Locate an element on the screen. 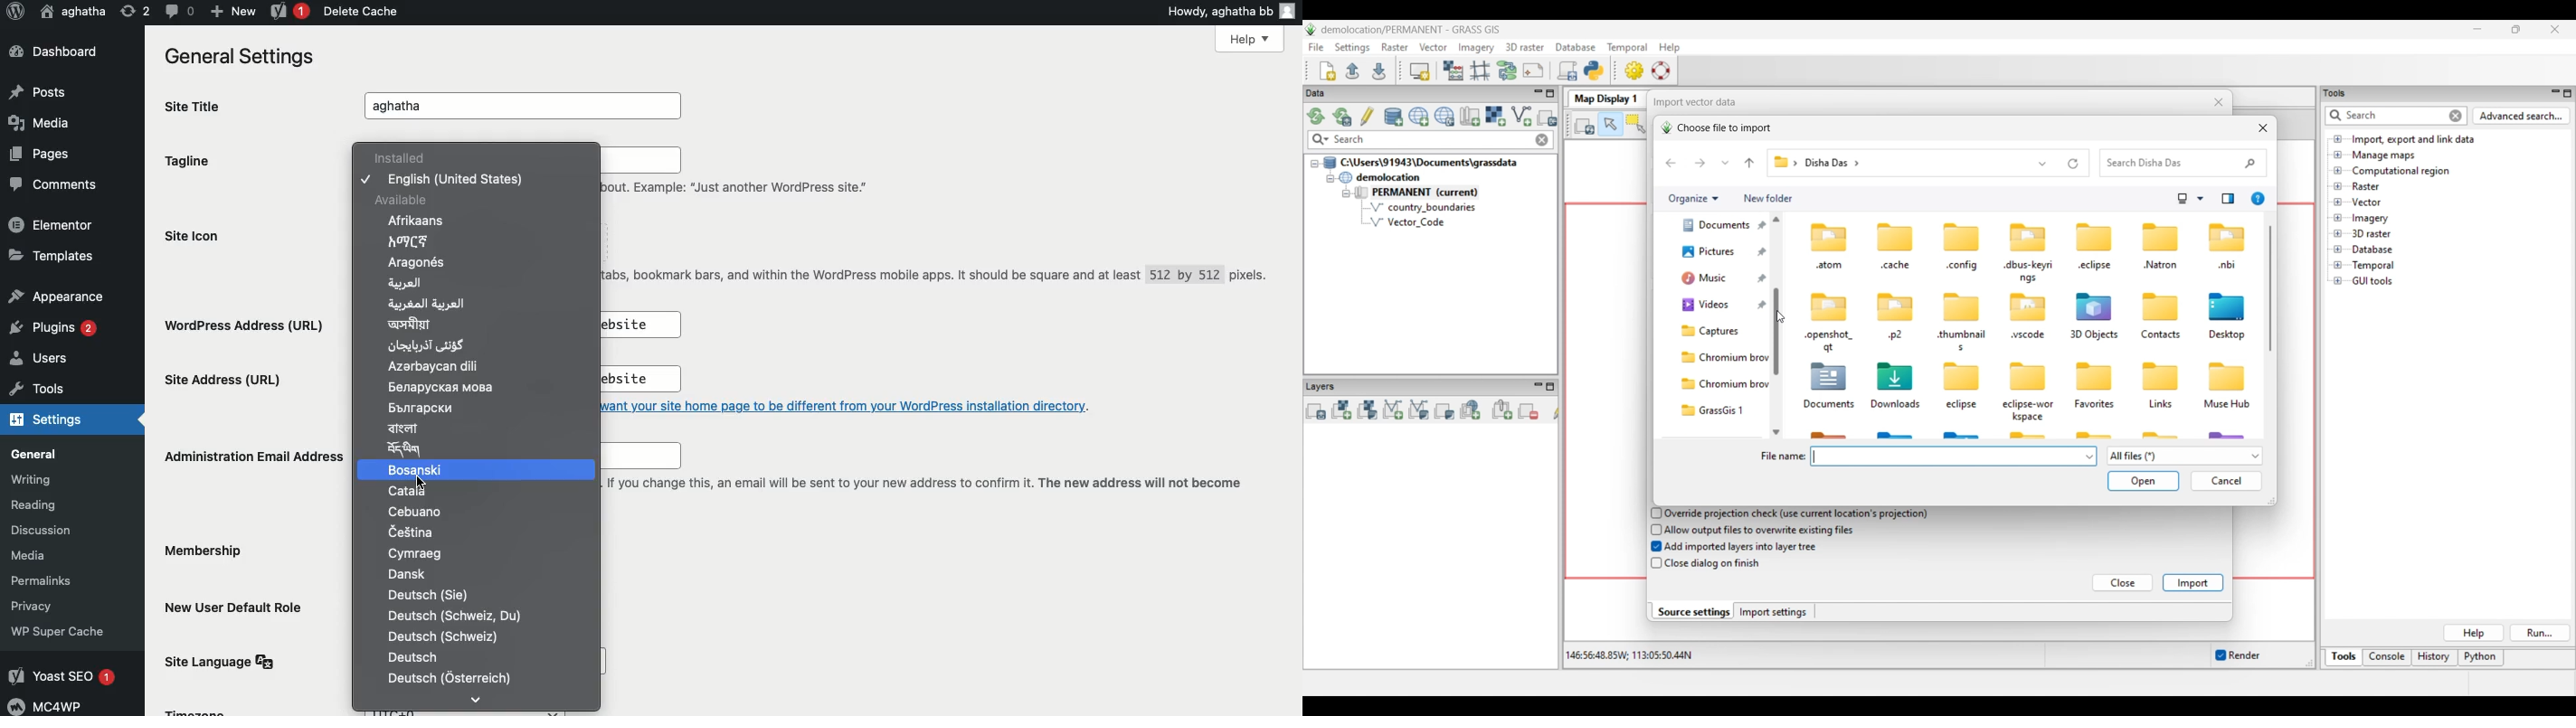 Image resolution: width=2576 pixels, height=728 pixels. New is located at coordinates (230, 11).